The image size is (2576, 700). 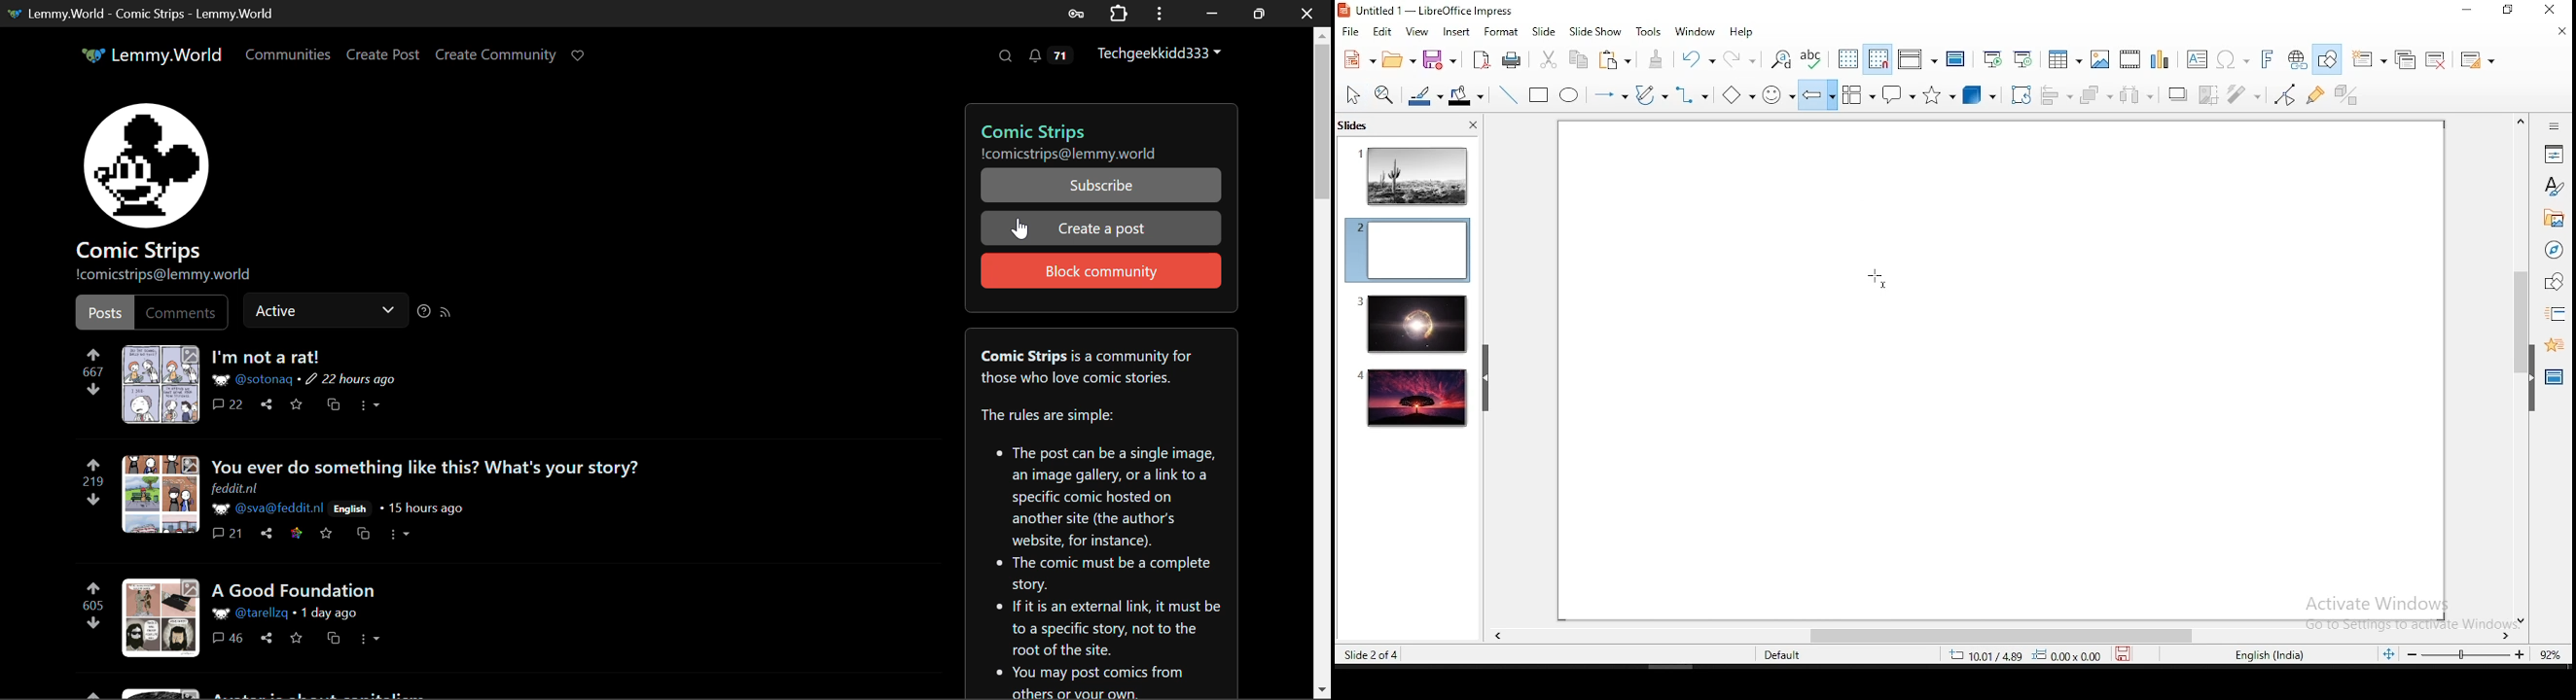 What do you see at coordinates (1878, 58) in the screenshot?
I see `snap to grid` at bounding box center [1878, 58].